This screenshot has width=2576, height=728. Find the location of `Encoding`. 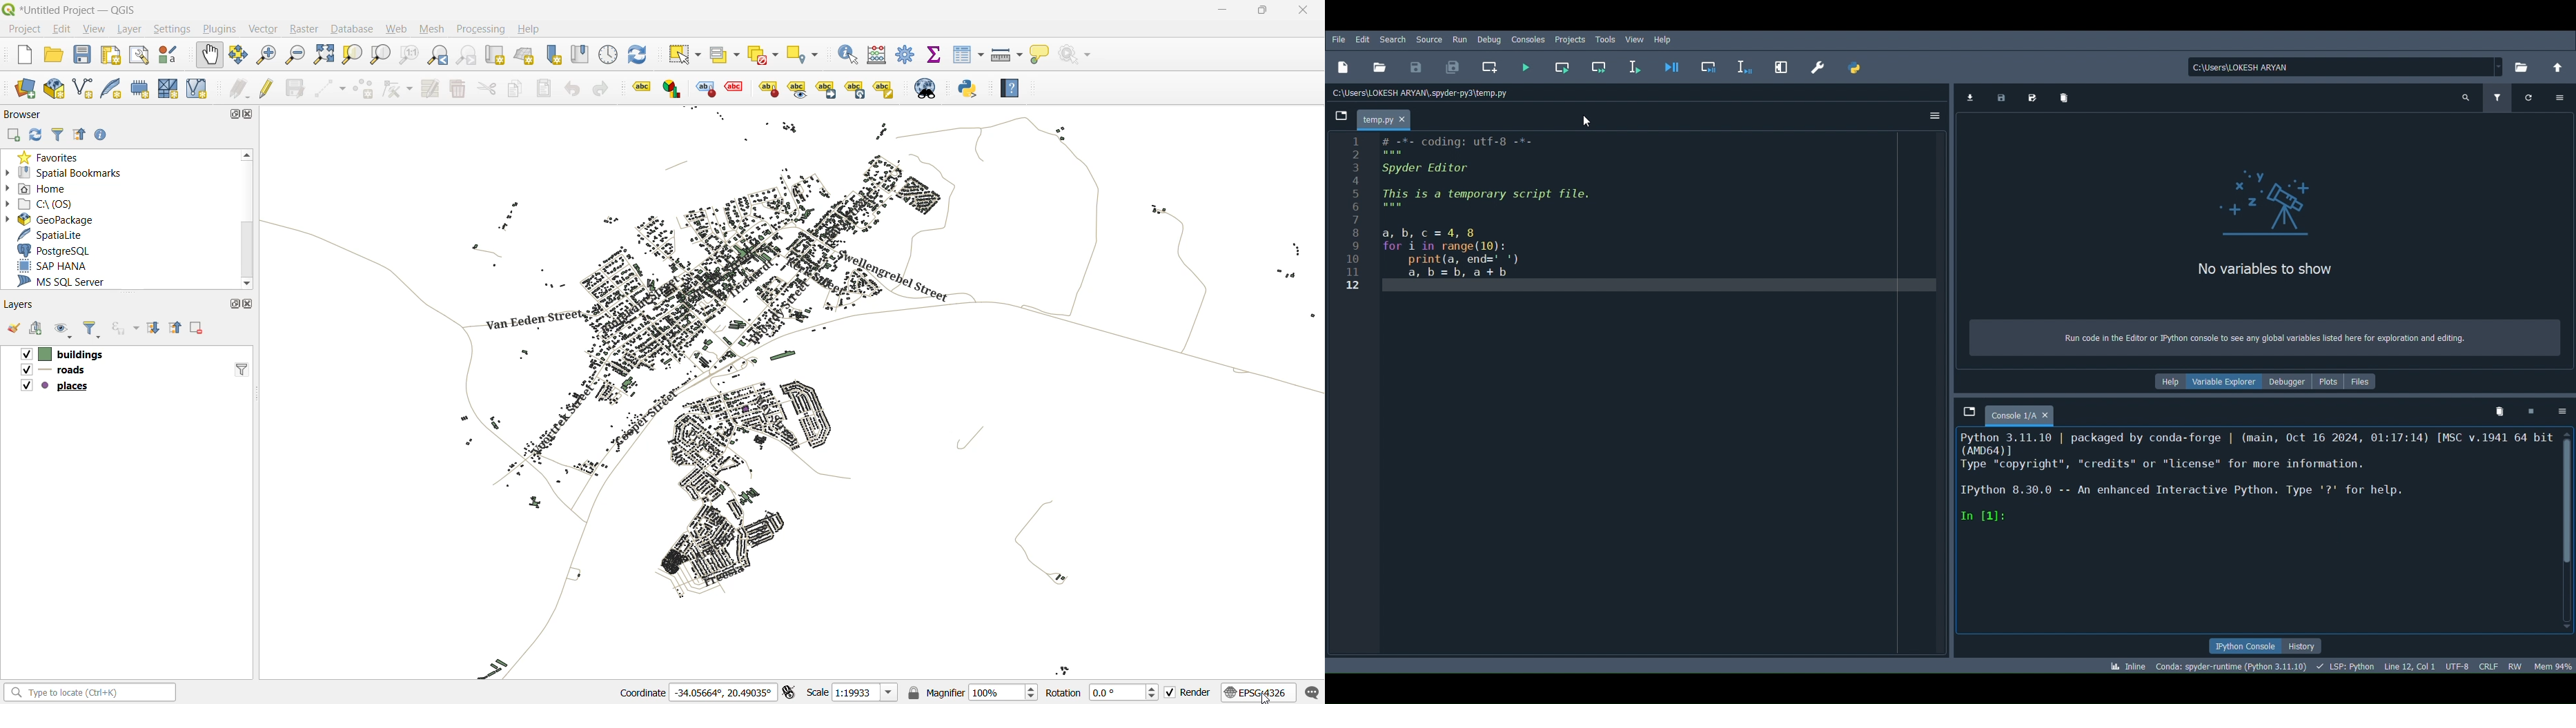

Encoding is located at coordinates (2458, 664).